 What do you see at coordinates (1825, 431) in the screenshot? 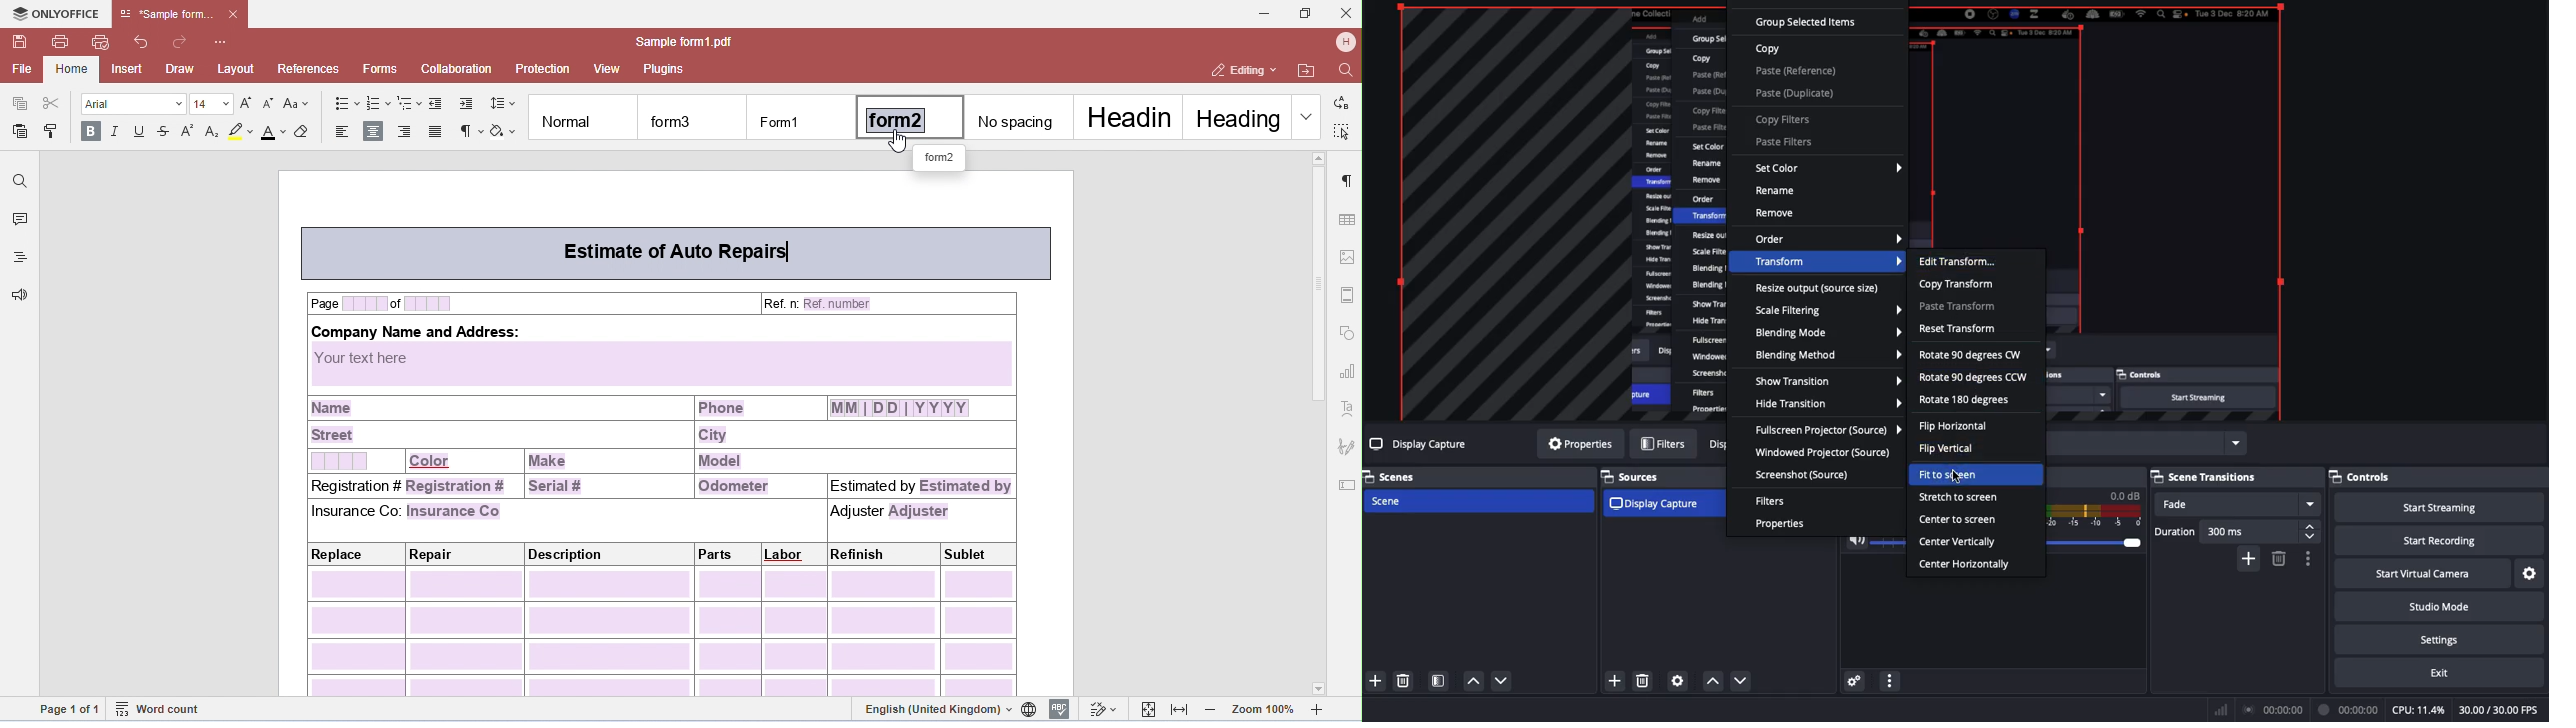
I see `Fullscreen projector` at bounding box center [1825, 431].